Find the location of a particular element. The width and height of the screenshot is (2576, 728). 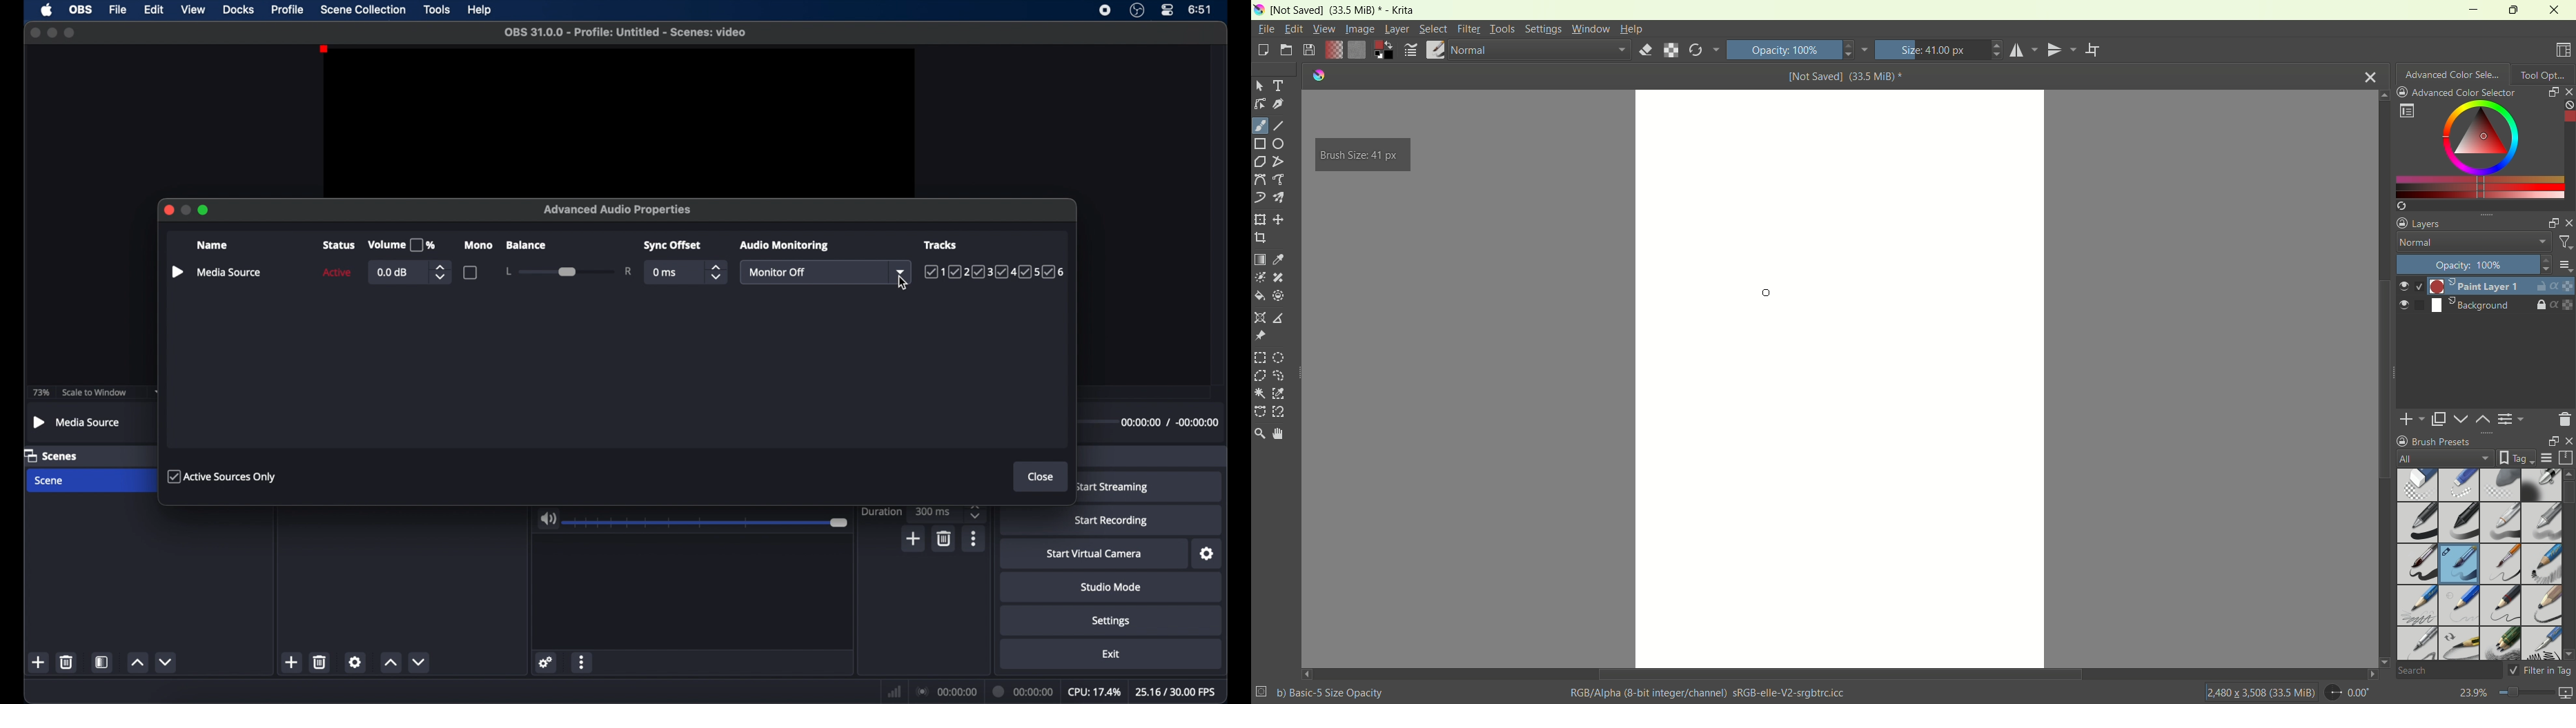

enclose and fill is located at coordinates (1278, 297).